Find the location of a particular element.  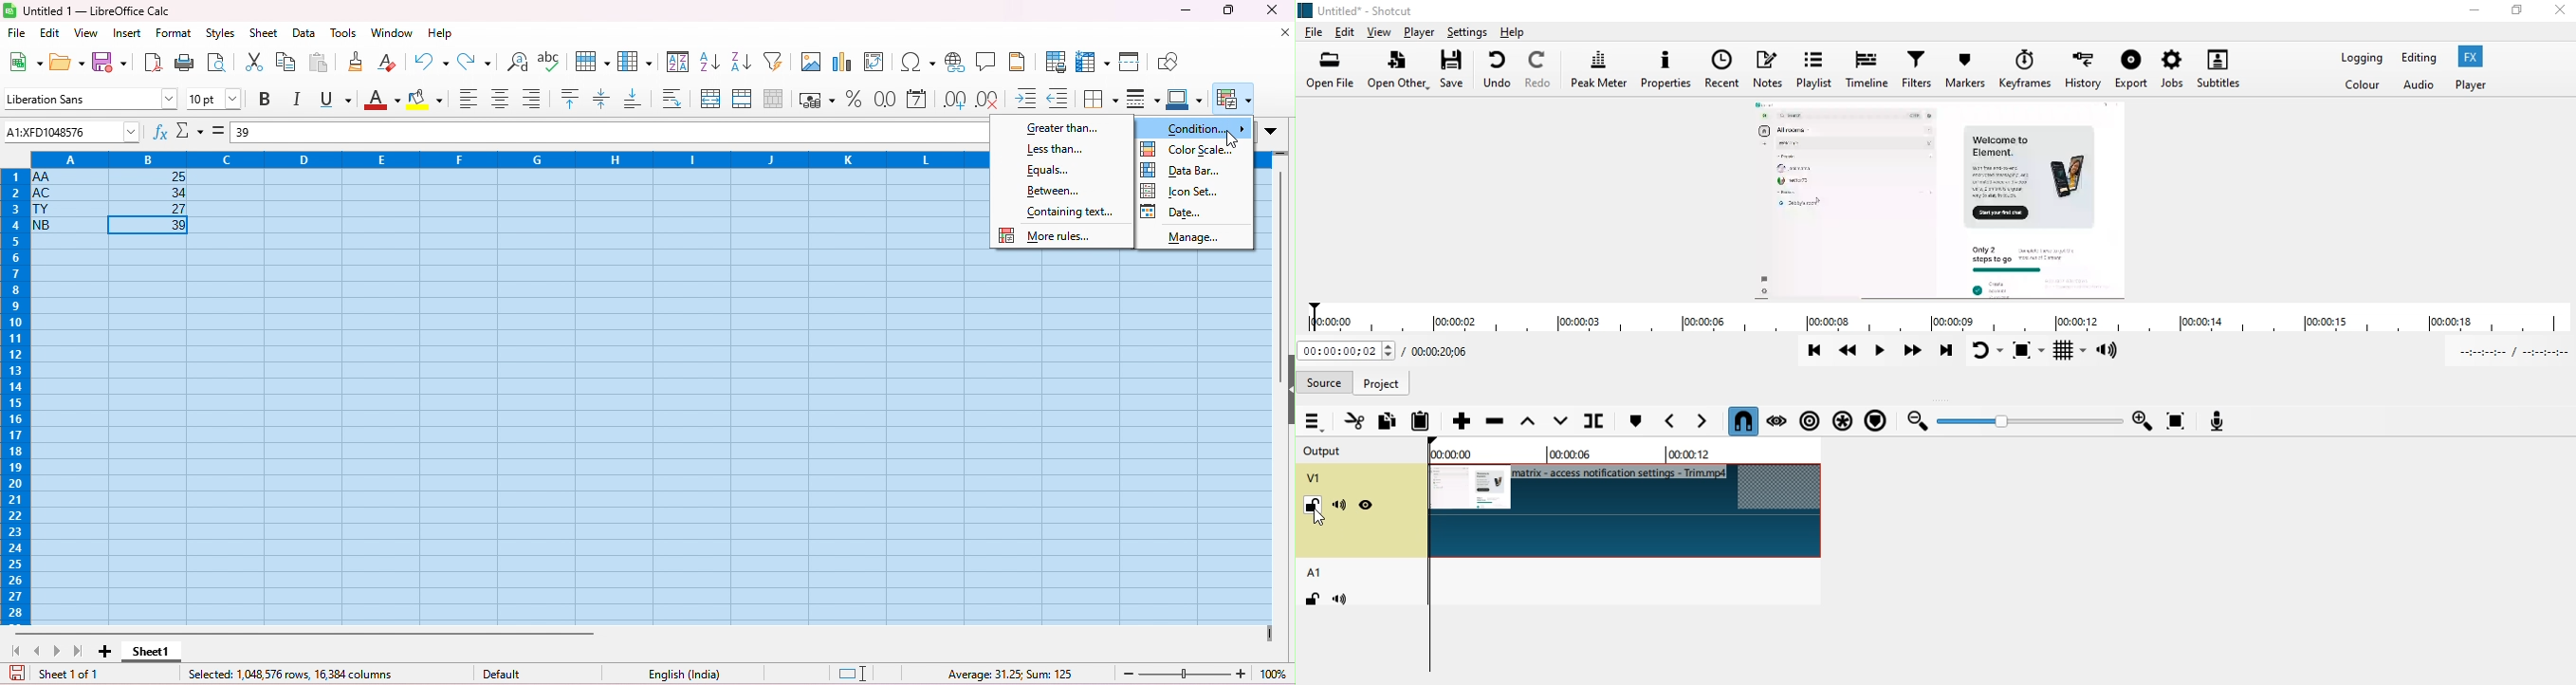

project is located at coordinates (1381, 383).